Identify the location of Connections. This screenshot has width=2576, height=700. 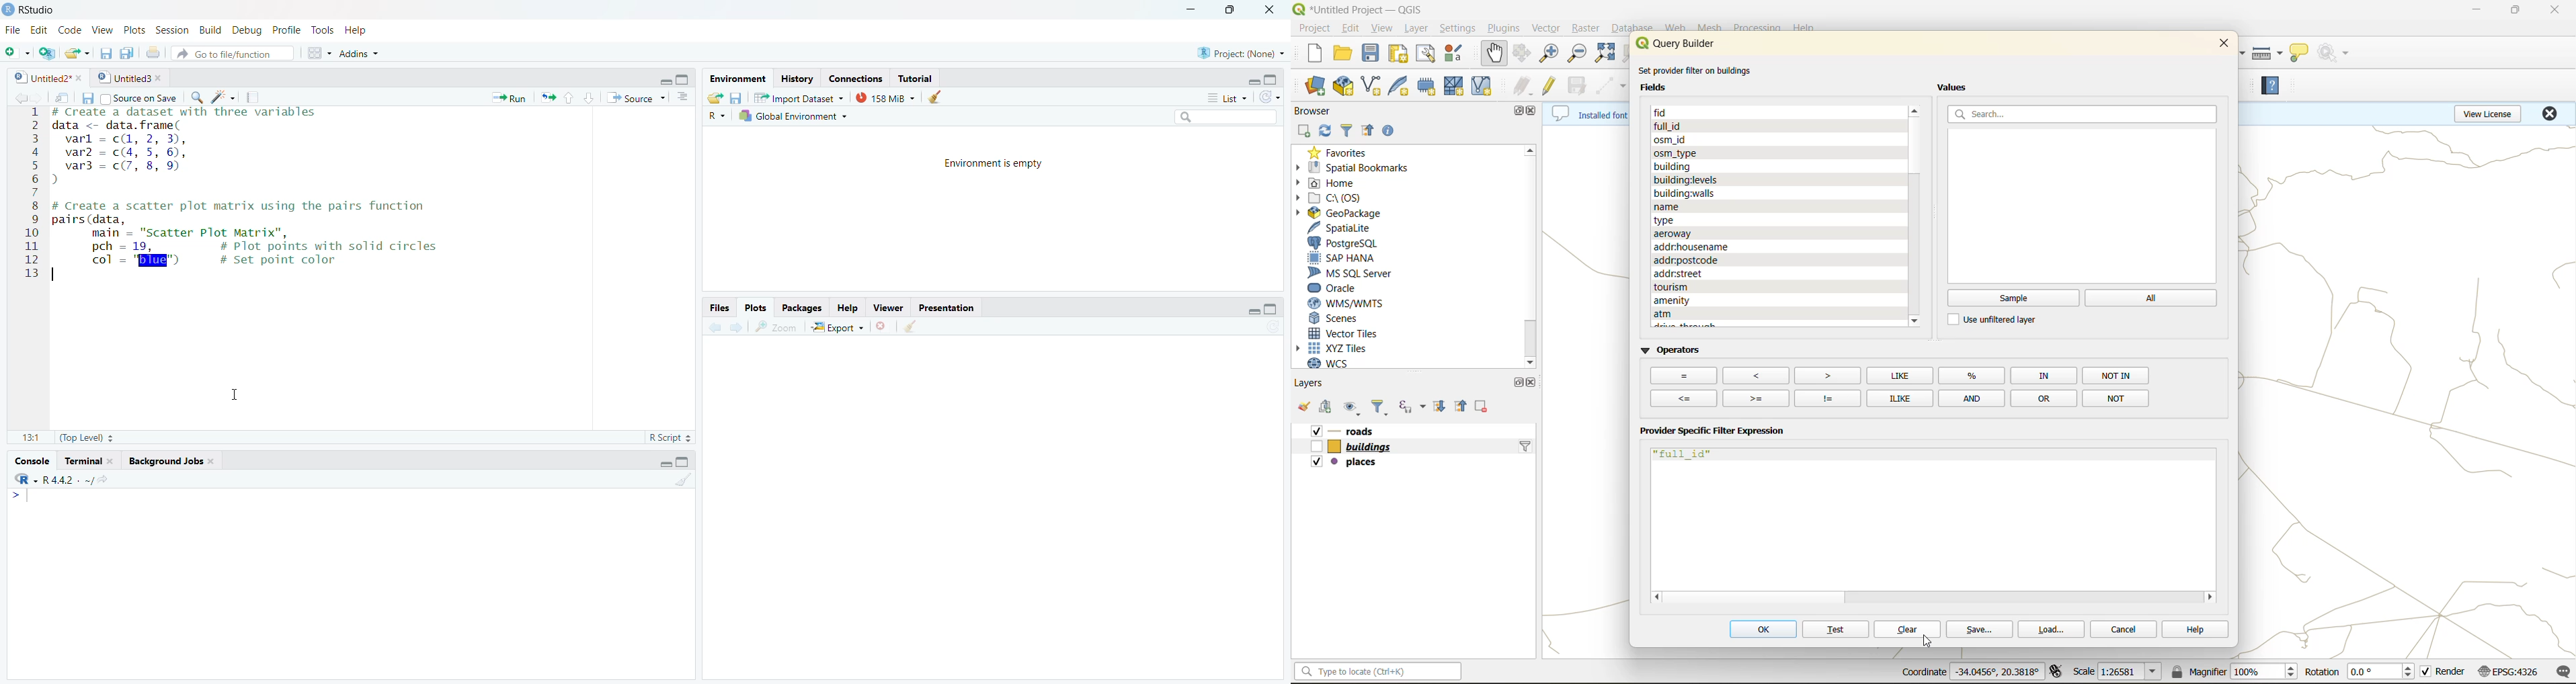
(853, 76).